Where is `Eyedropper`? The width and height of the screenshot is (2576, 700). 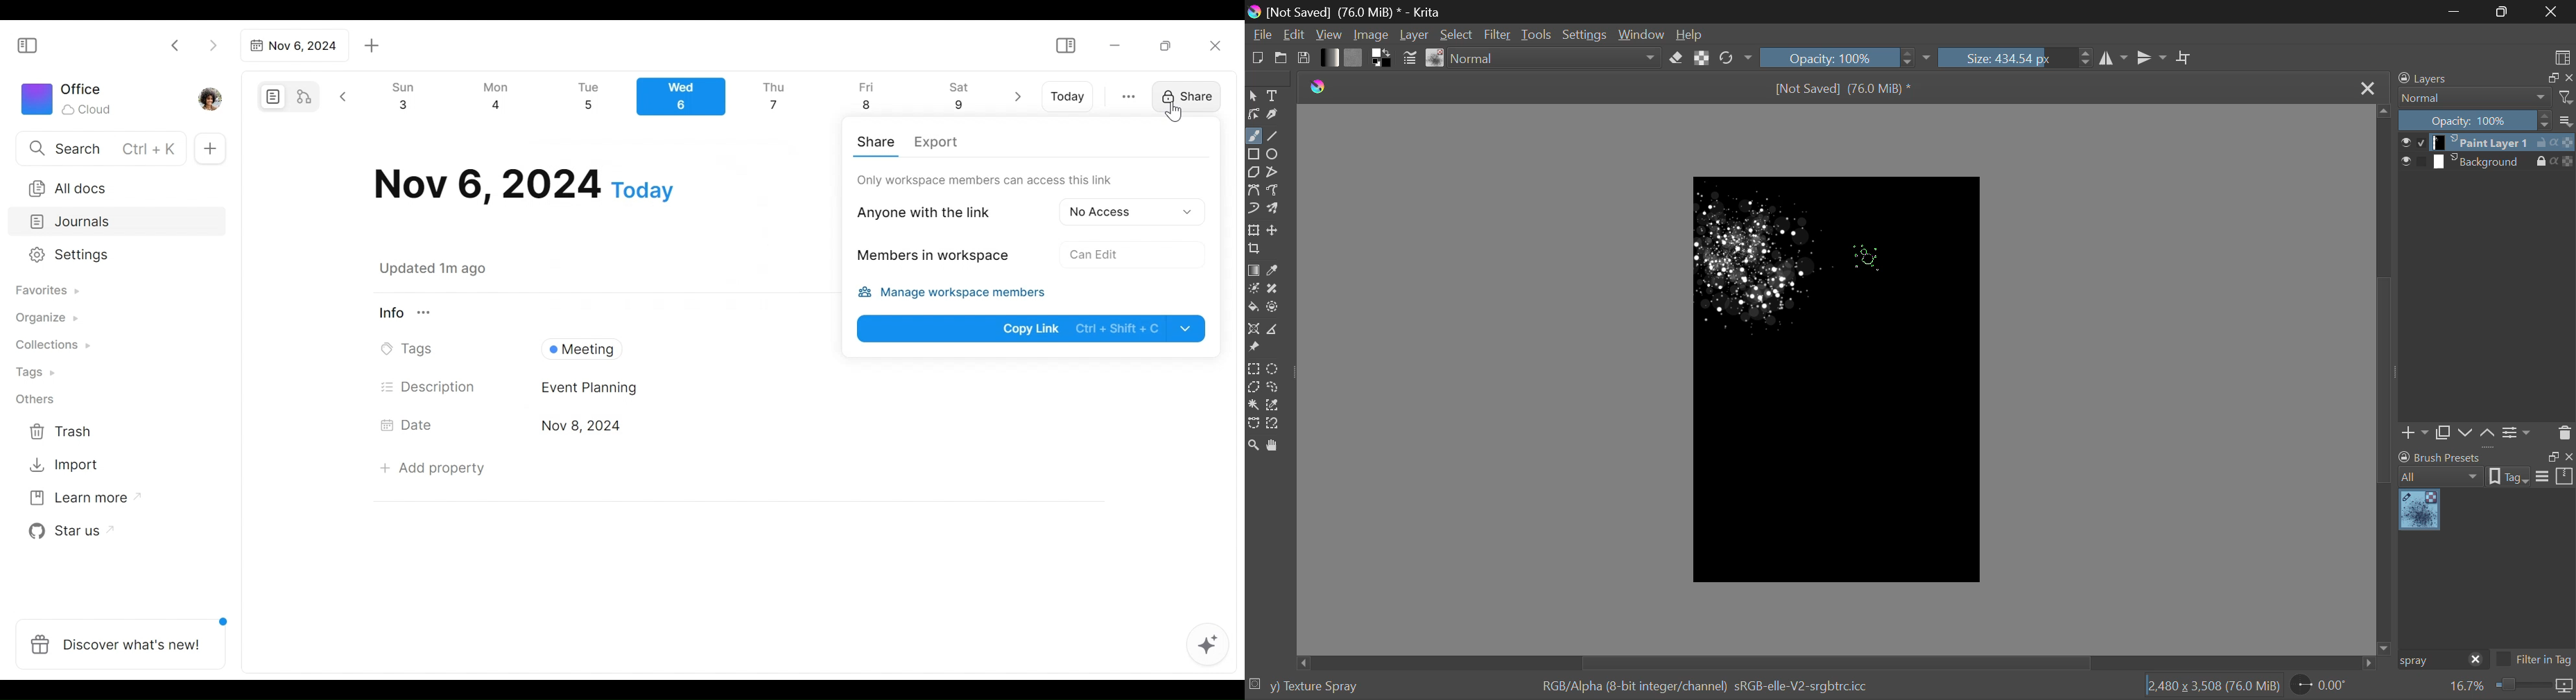 Eyedropper is located at coordinates (1274, 272).